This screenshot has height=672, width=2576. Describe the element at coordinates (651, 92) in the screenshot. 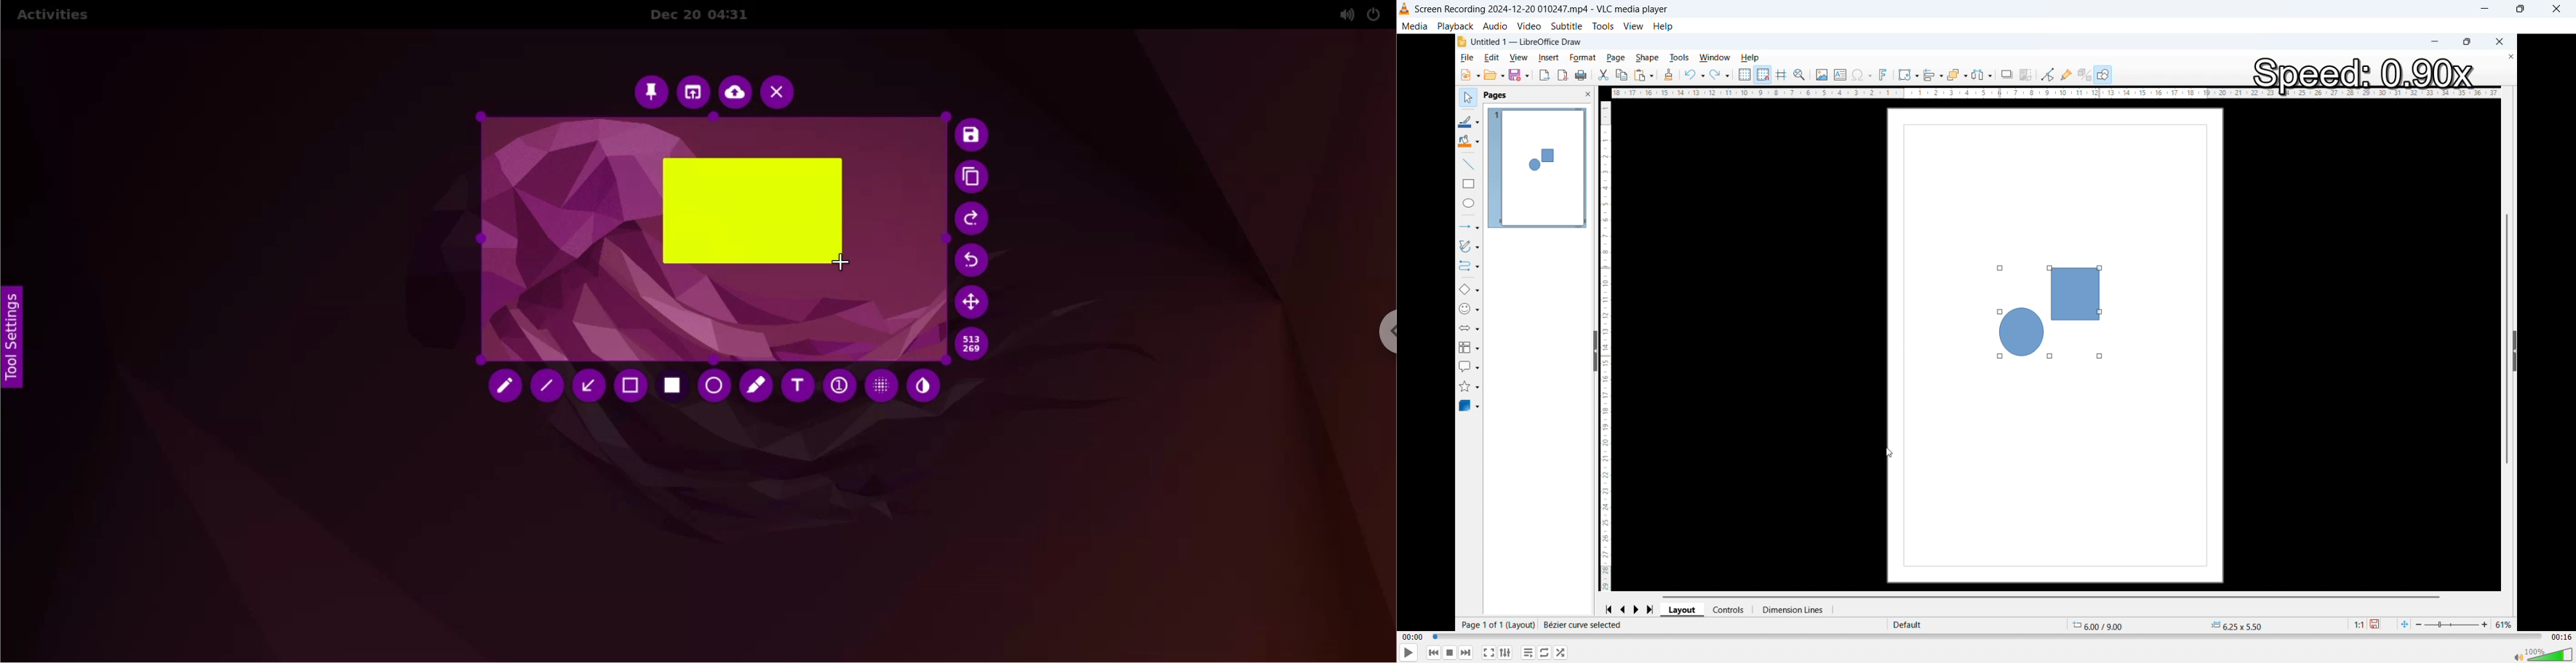

I see `pin` at that location.